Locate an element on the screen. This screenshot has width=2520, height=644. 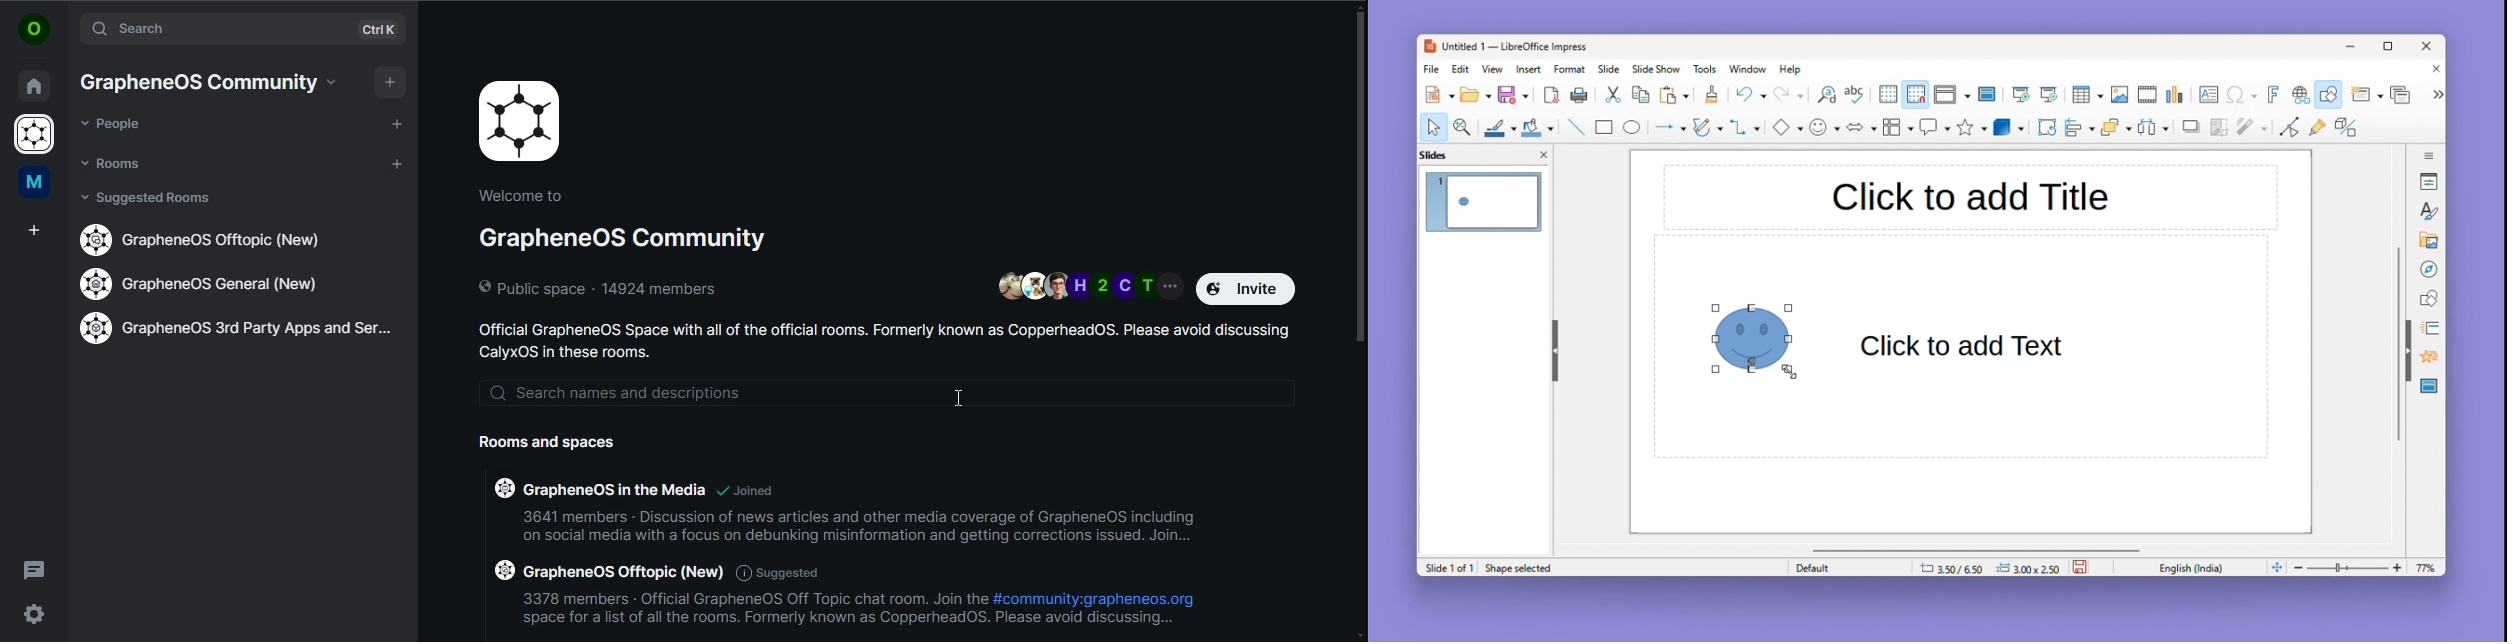
snap to grid is located at coordinates (1915, 95).